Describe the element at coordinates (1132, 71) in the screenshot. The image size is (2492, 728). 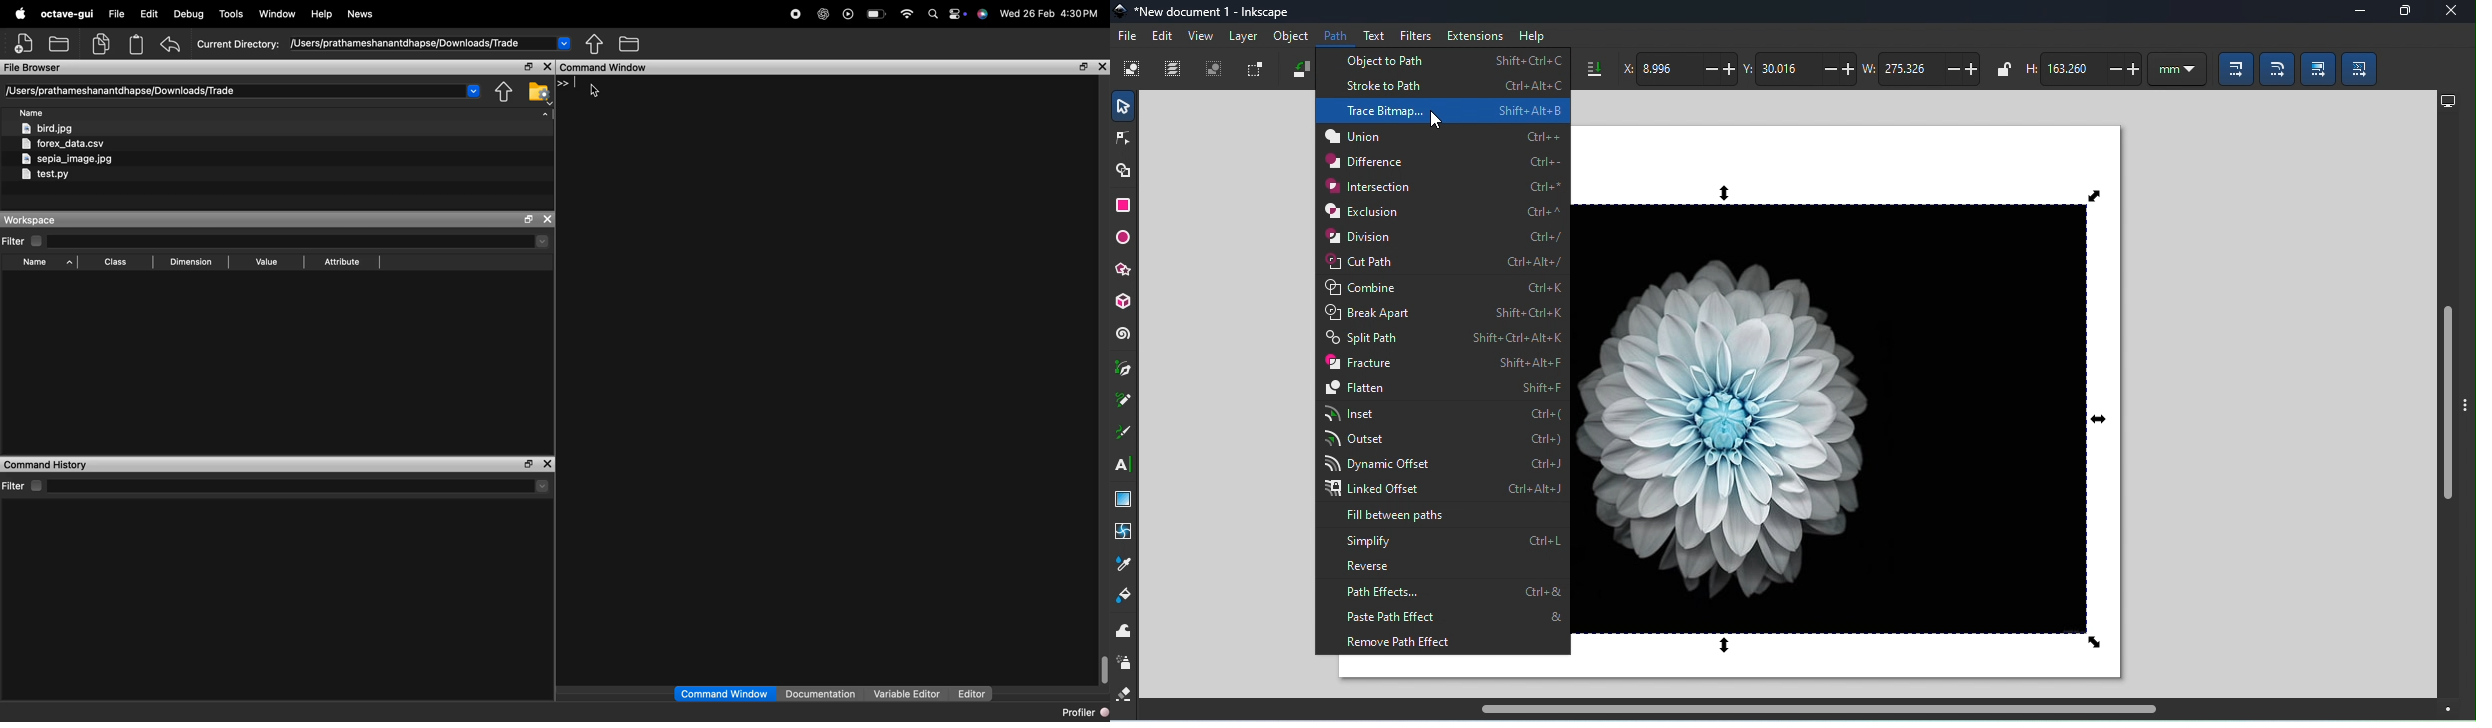
I see `Select all objects` at that location.